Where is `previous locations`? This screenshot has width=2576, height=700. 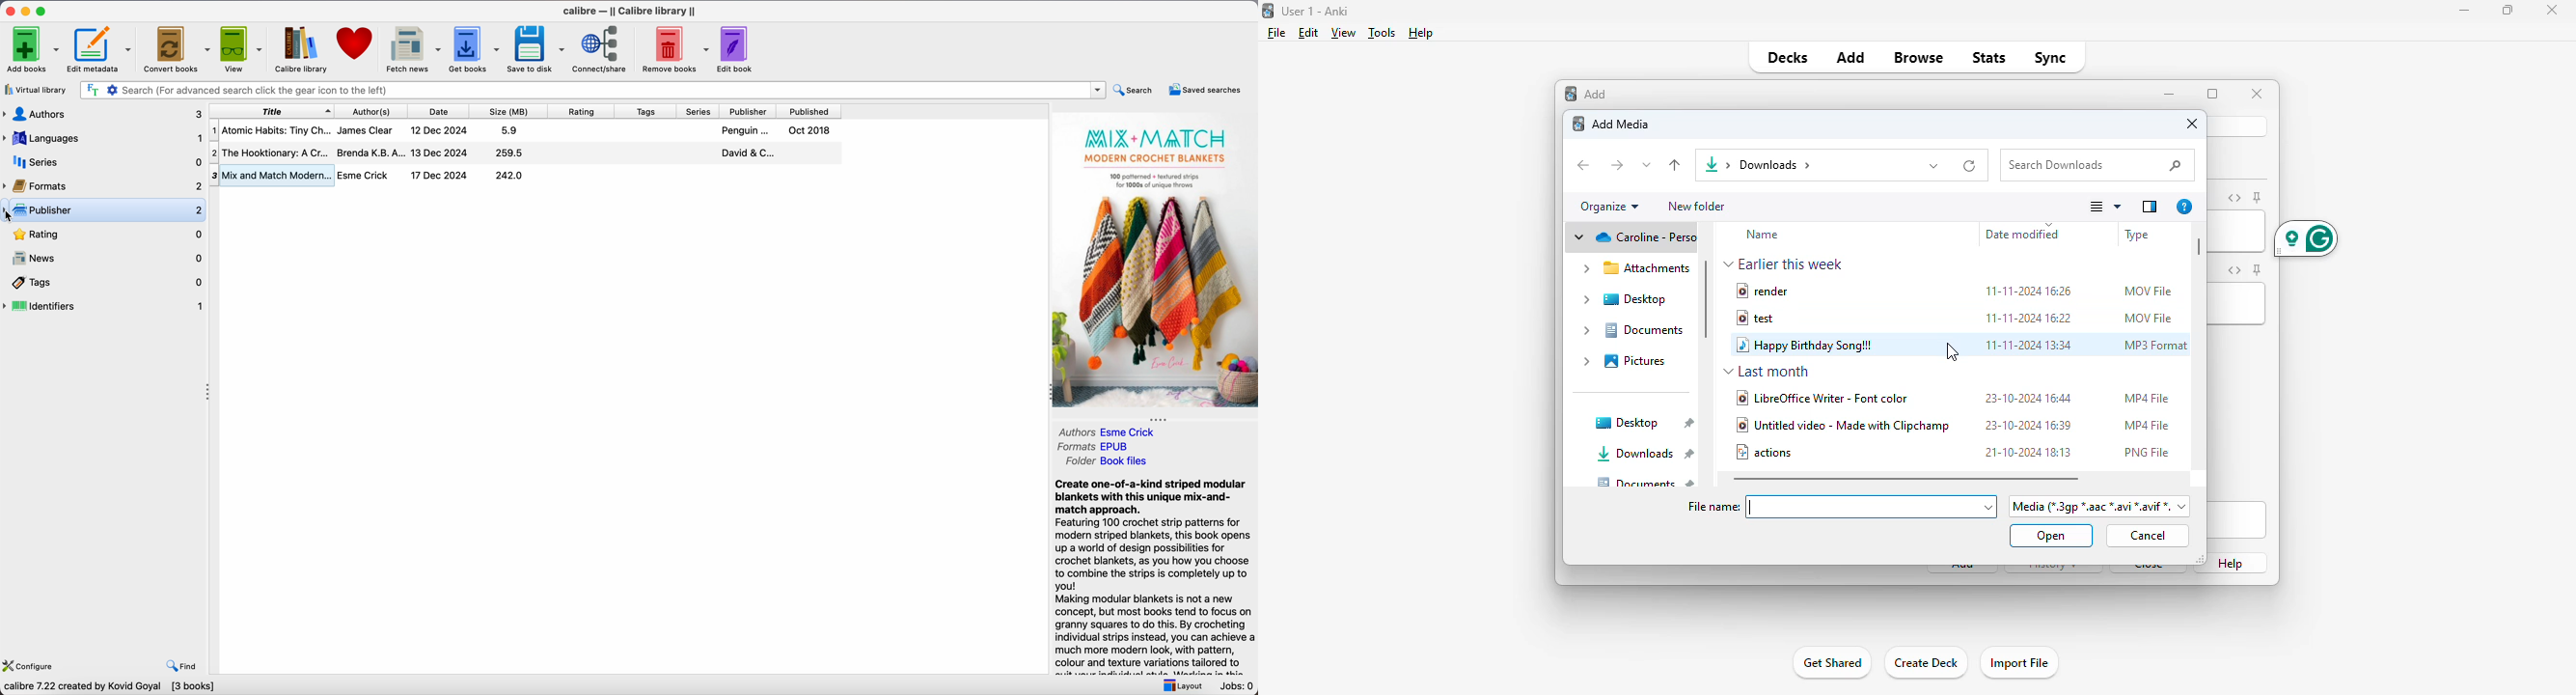
previous locations is located at coordinates (1934, 166).